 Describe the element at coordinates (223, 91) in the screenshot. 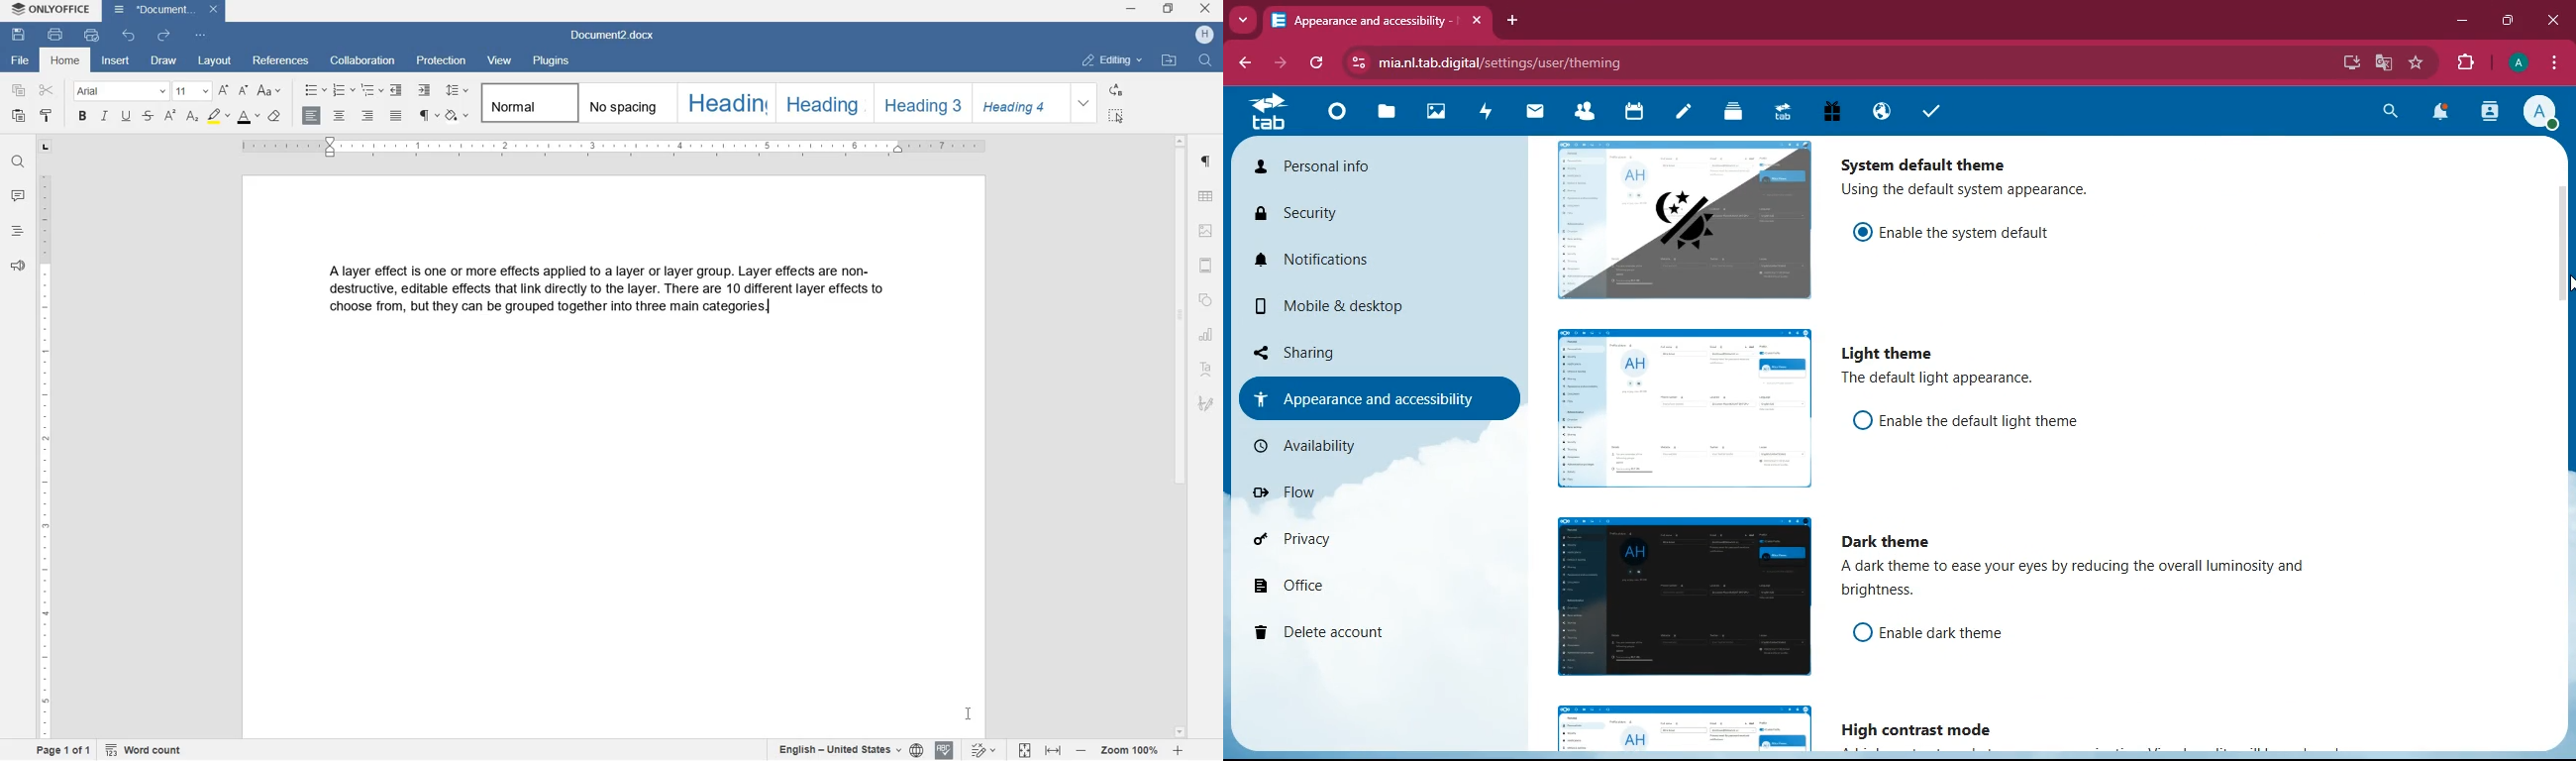

I see `INCREMENT FONT SIZE` at that location.